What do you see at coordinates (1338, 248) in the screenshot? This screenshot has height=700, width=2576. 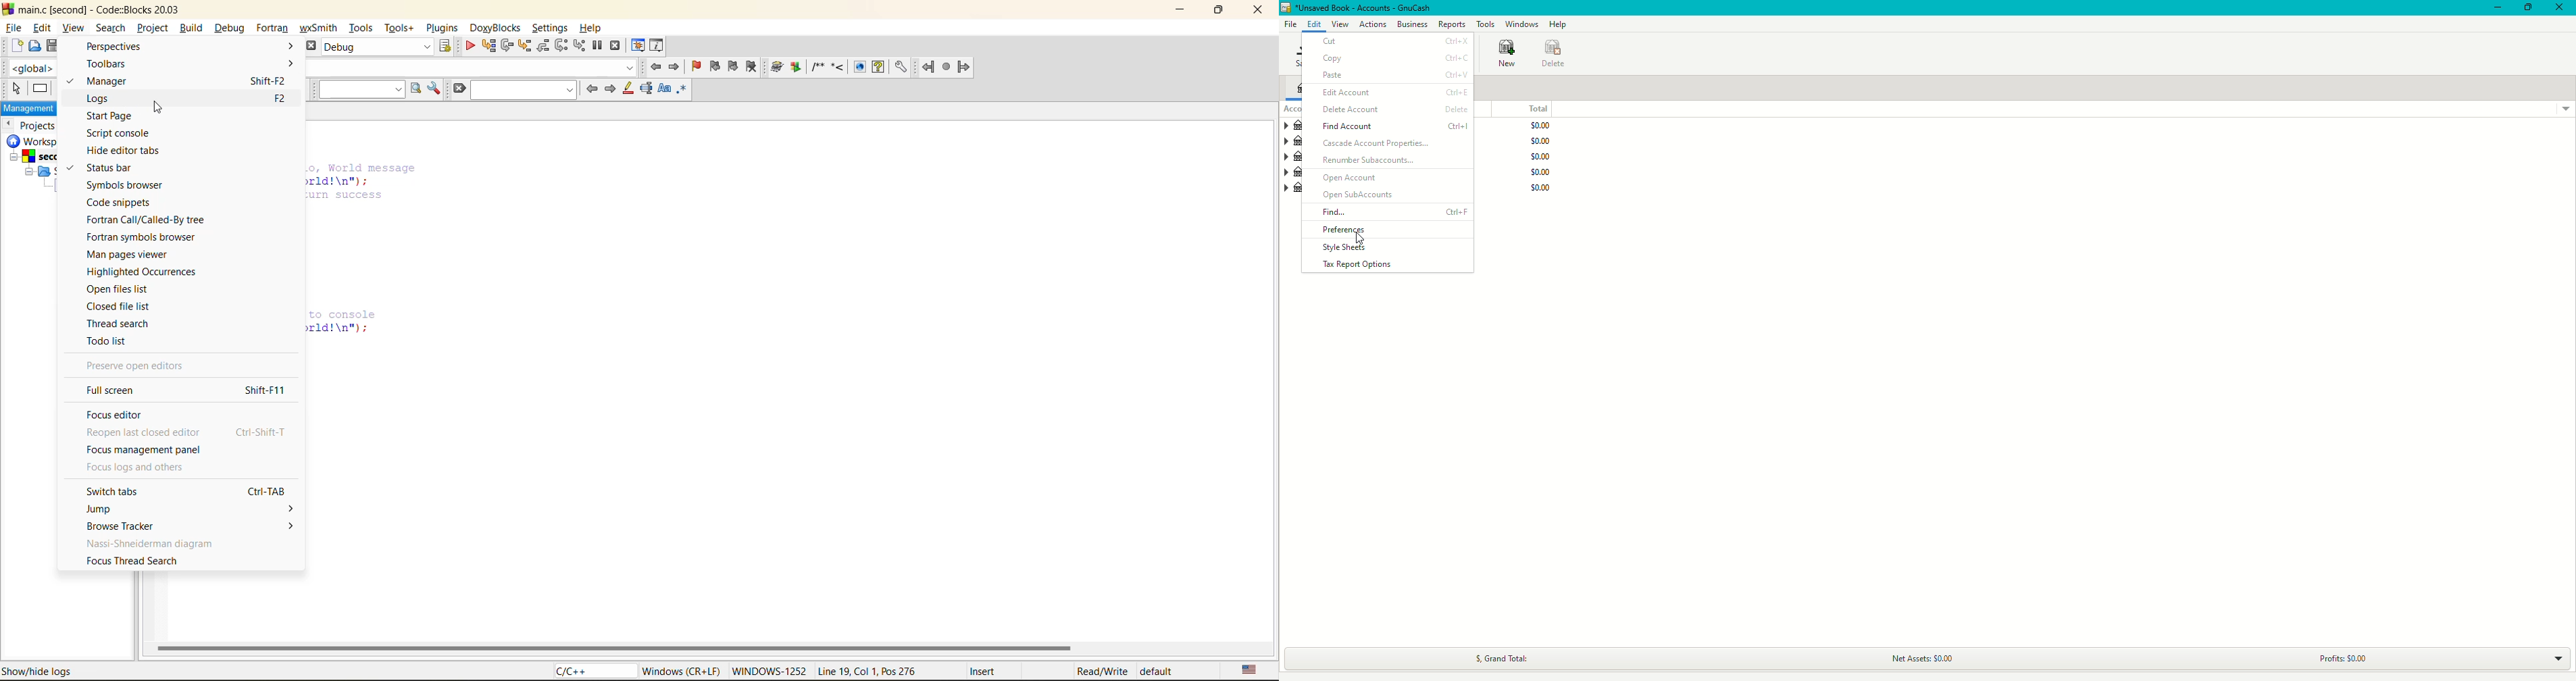 I see `Style sheets` at bounding box center [1338, 248].